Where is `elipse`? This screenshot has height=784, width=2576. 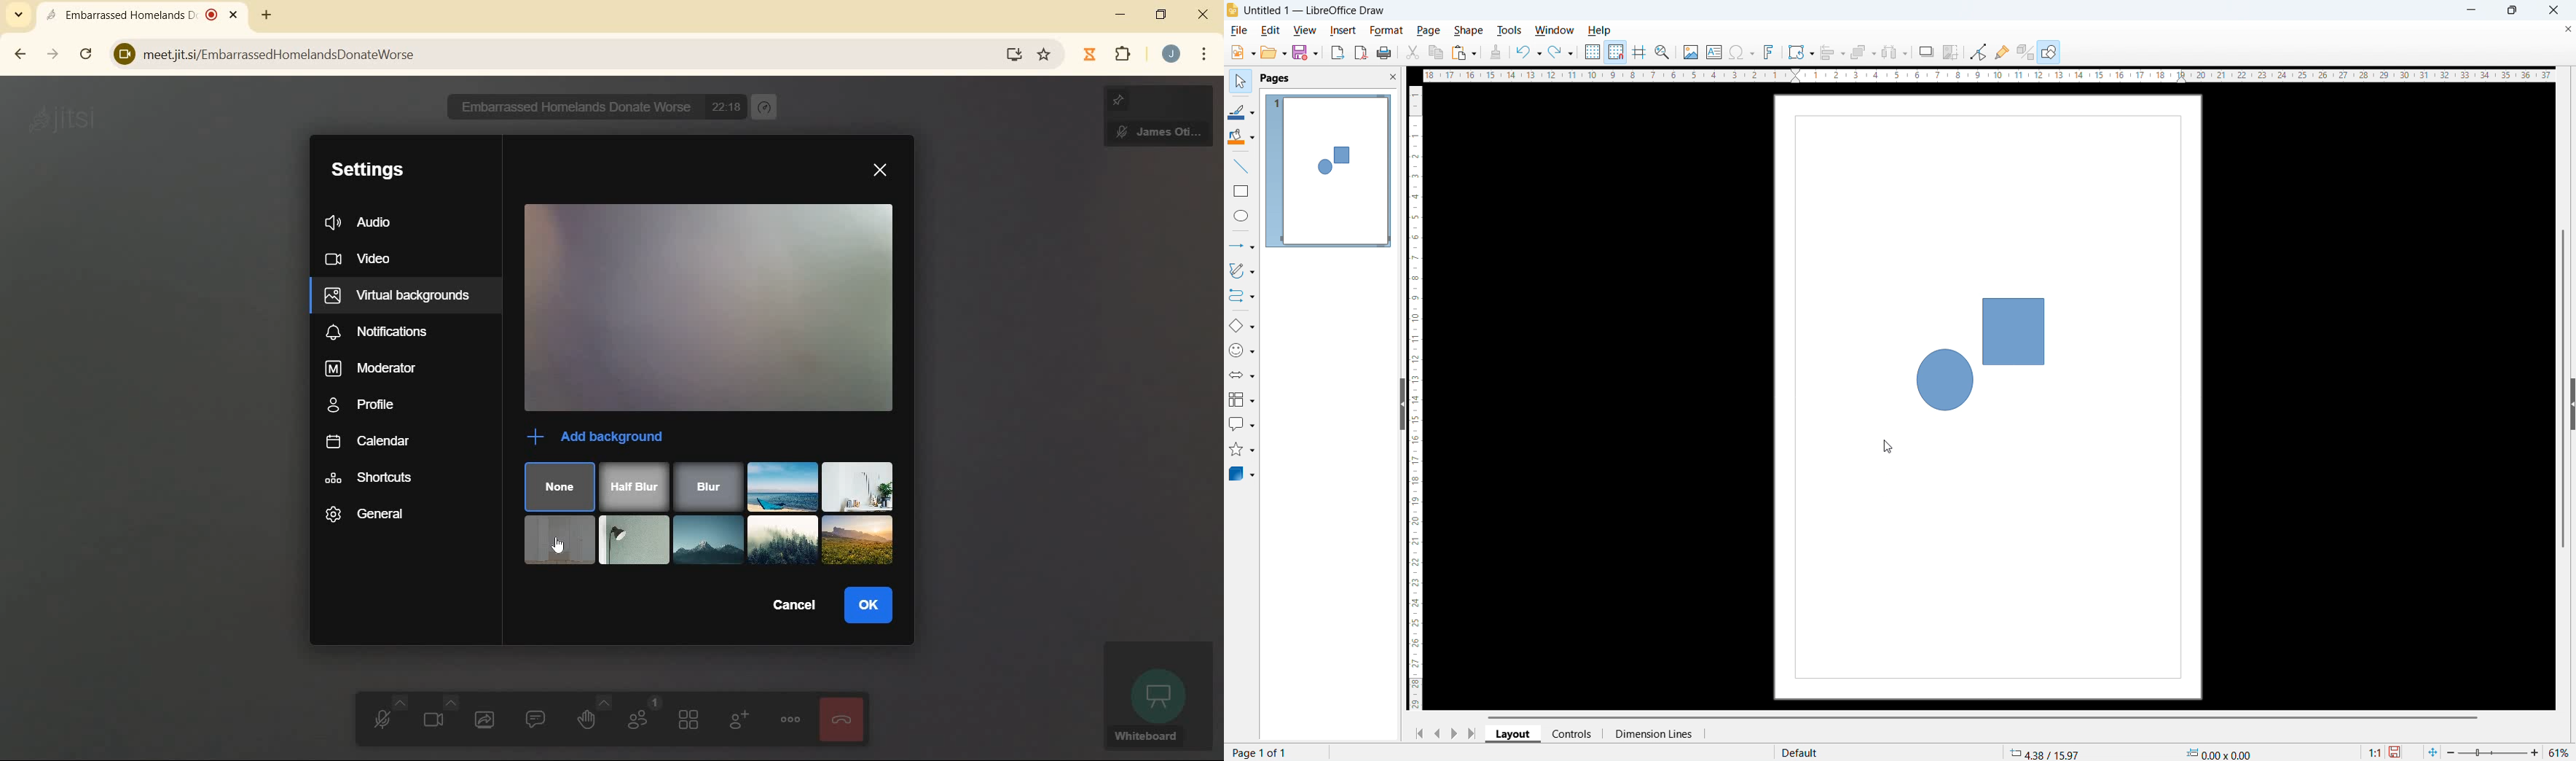
elipse is located at coordinates (1242, 215).